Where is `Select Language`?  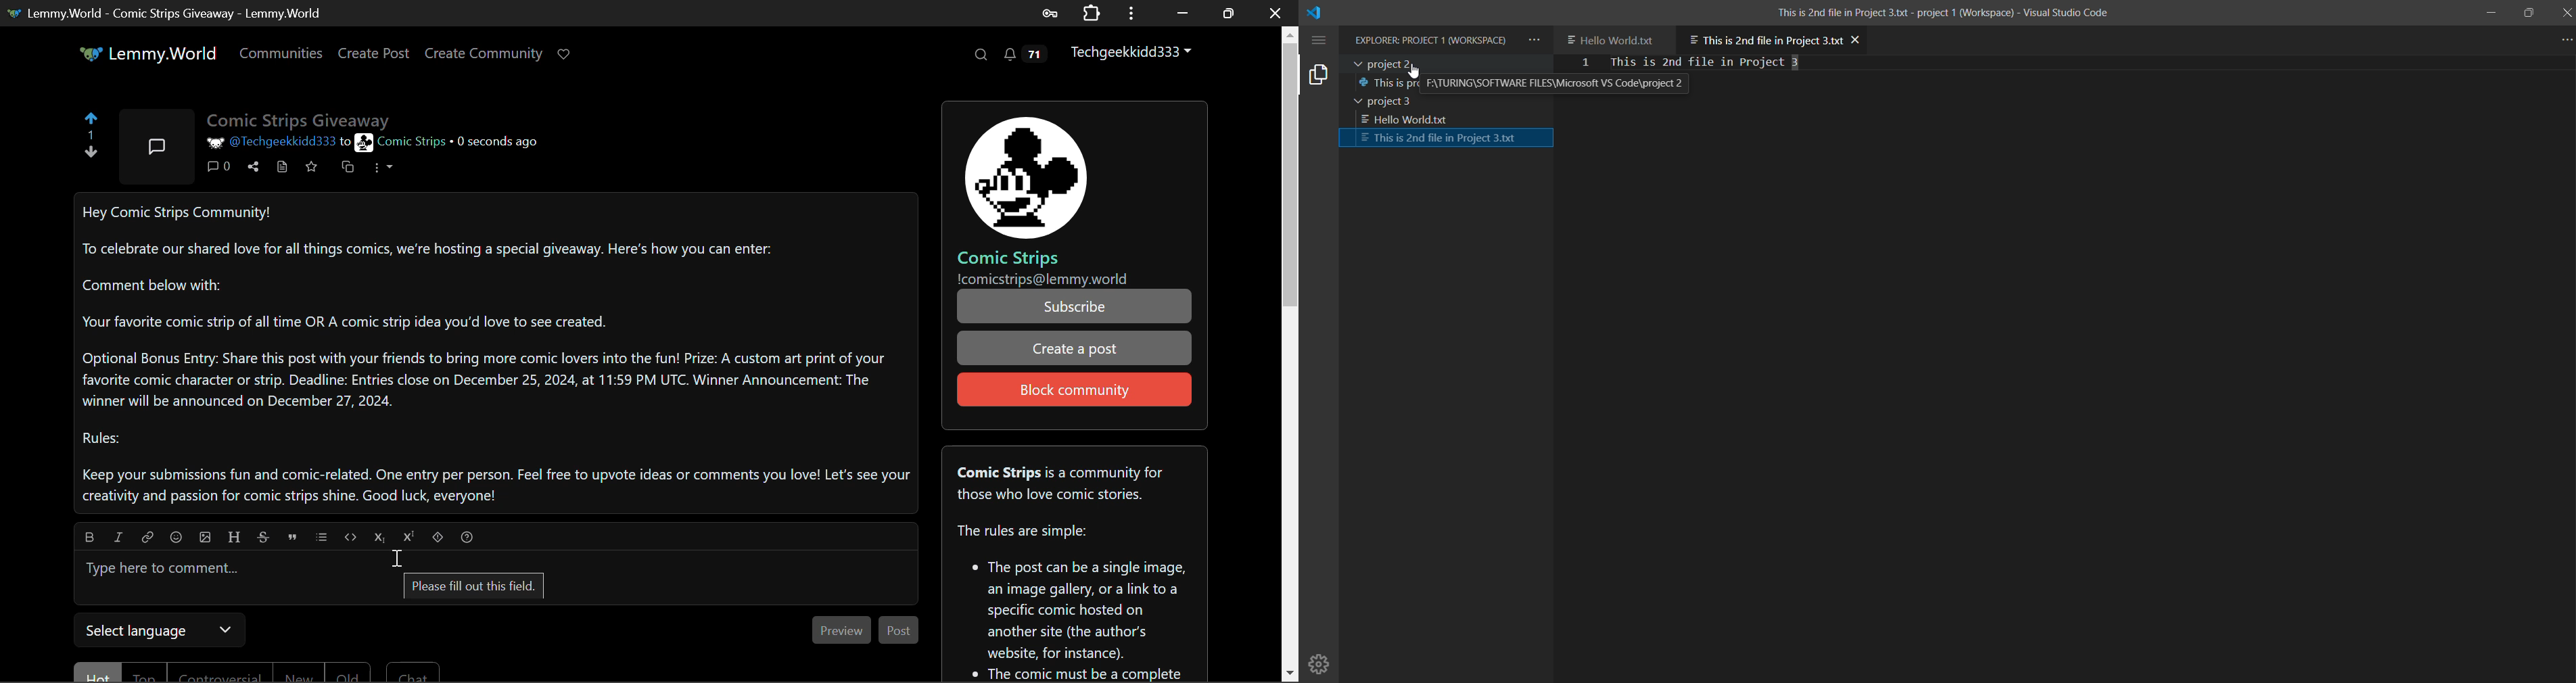
Select Language is located at coordinates (162, 632).